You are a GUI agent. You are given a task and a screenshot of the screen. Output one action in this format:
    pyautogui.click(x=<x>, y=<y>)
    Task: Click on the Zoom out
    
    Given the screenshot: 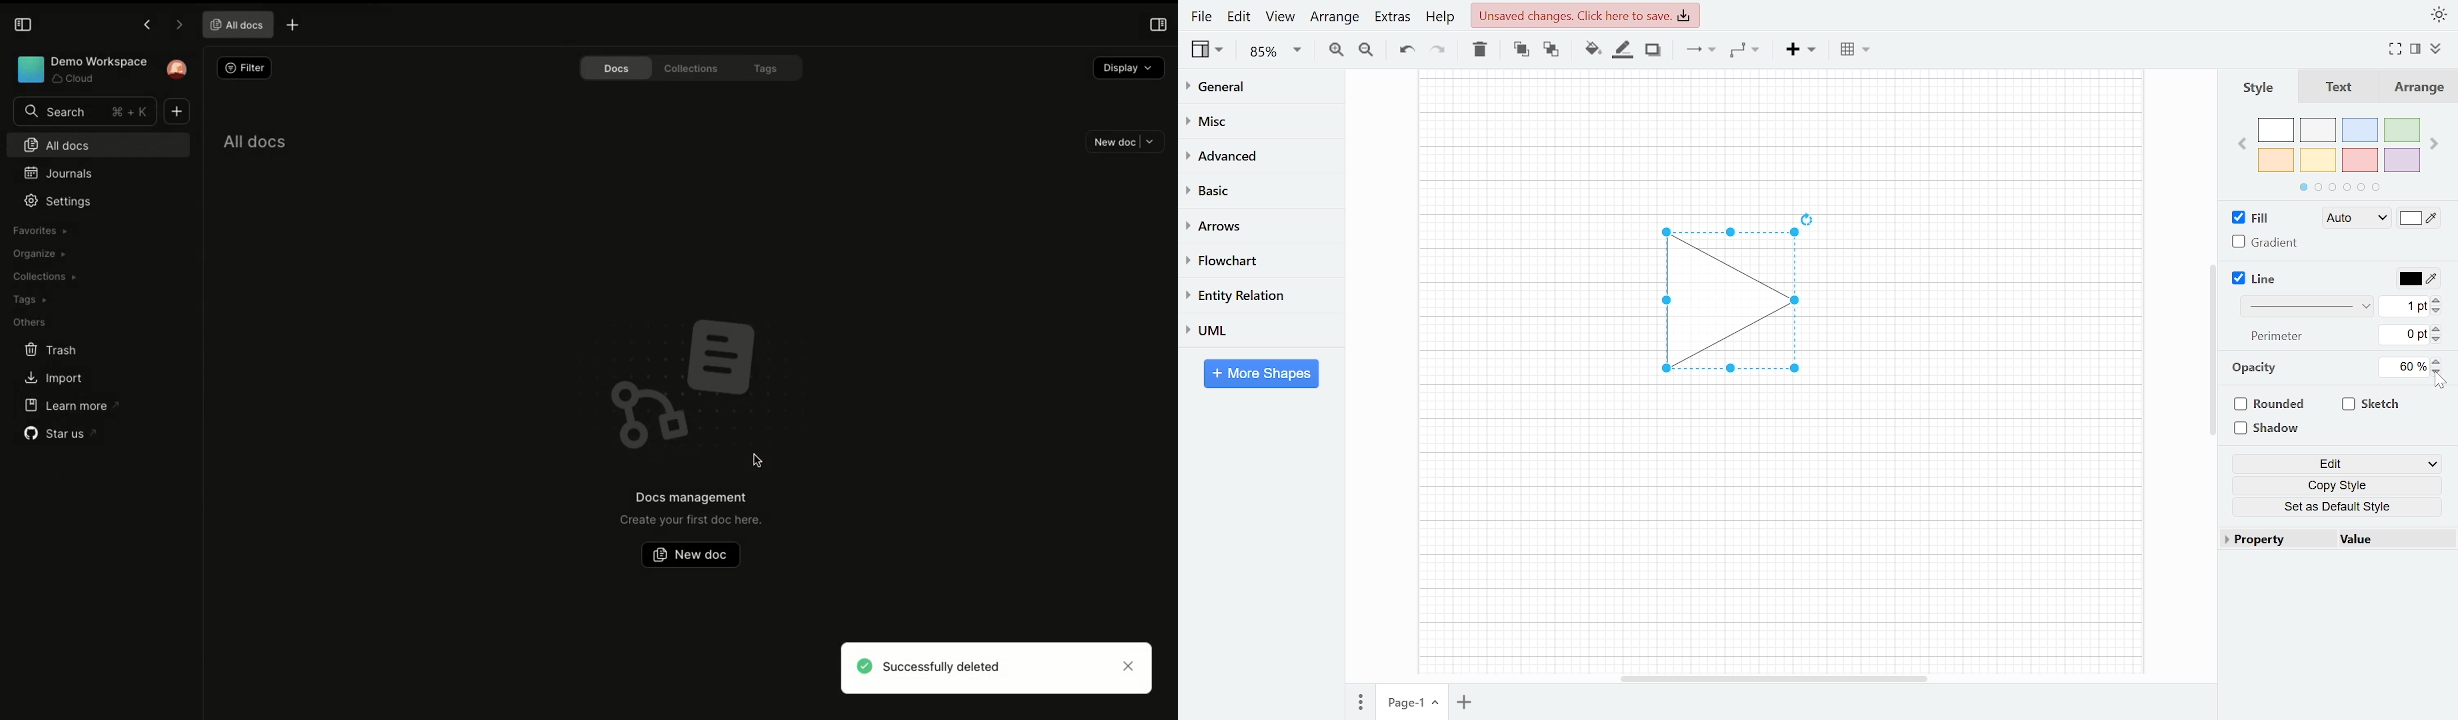 What is the action you would take?
    pyautogui.click(x=1368, y=49)
    